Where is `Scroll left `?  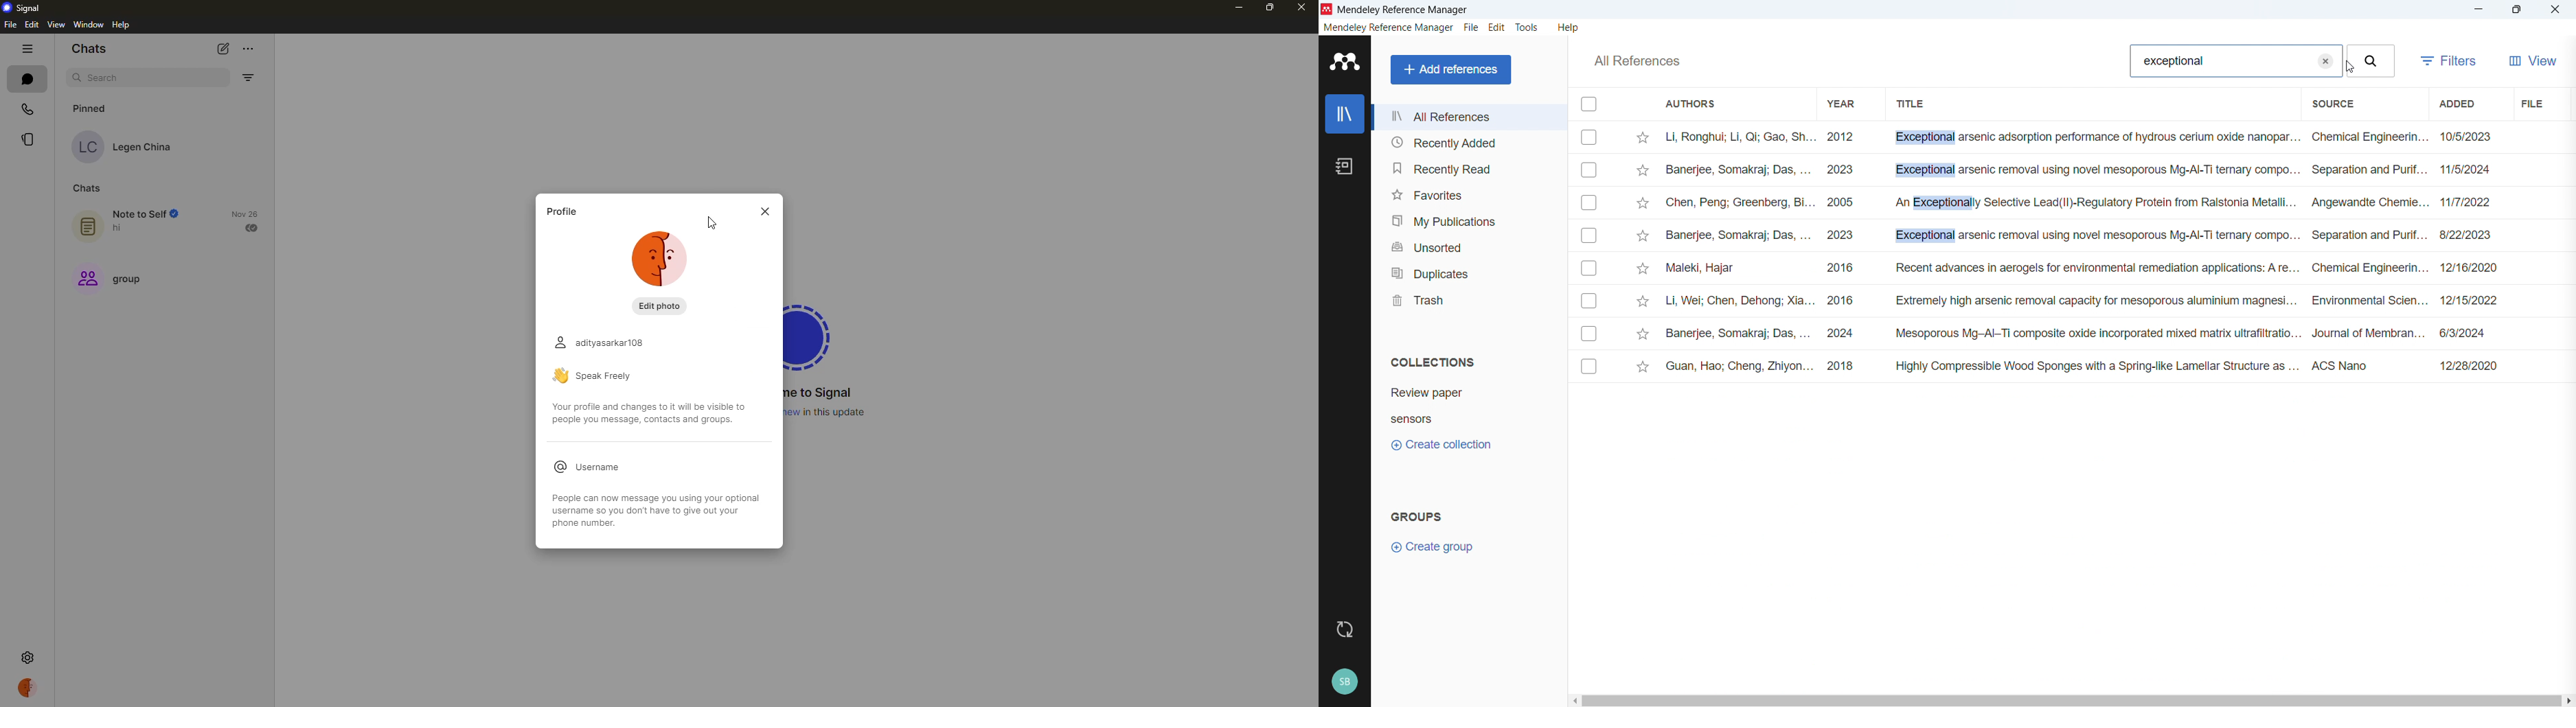
Scroll left  is located at coordinates (1573, 701).